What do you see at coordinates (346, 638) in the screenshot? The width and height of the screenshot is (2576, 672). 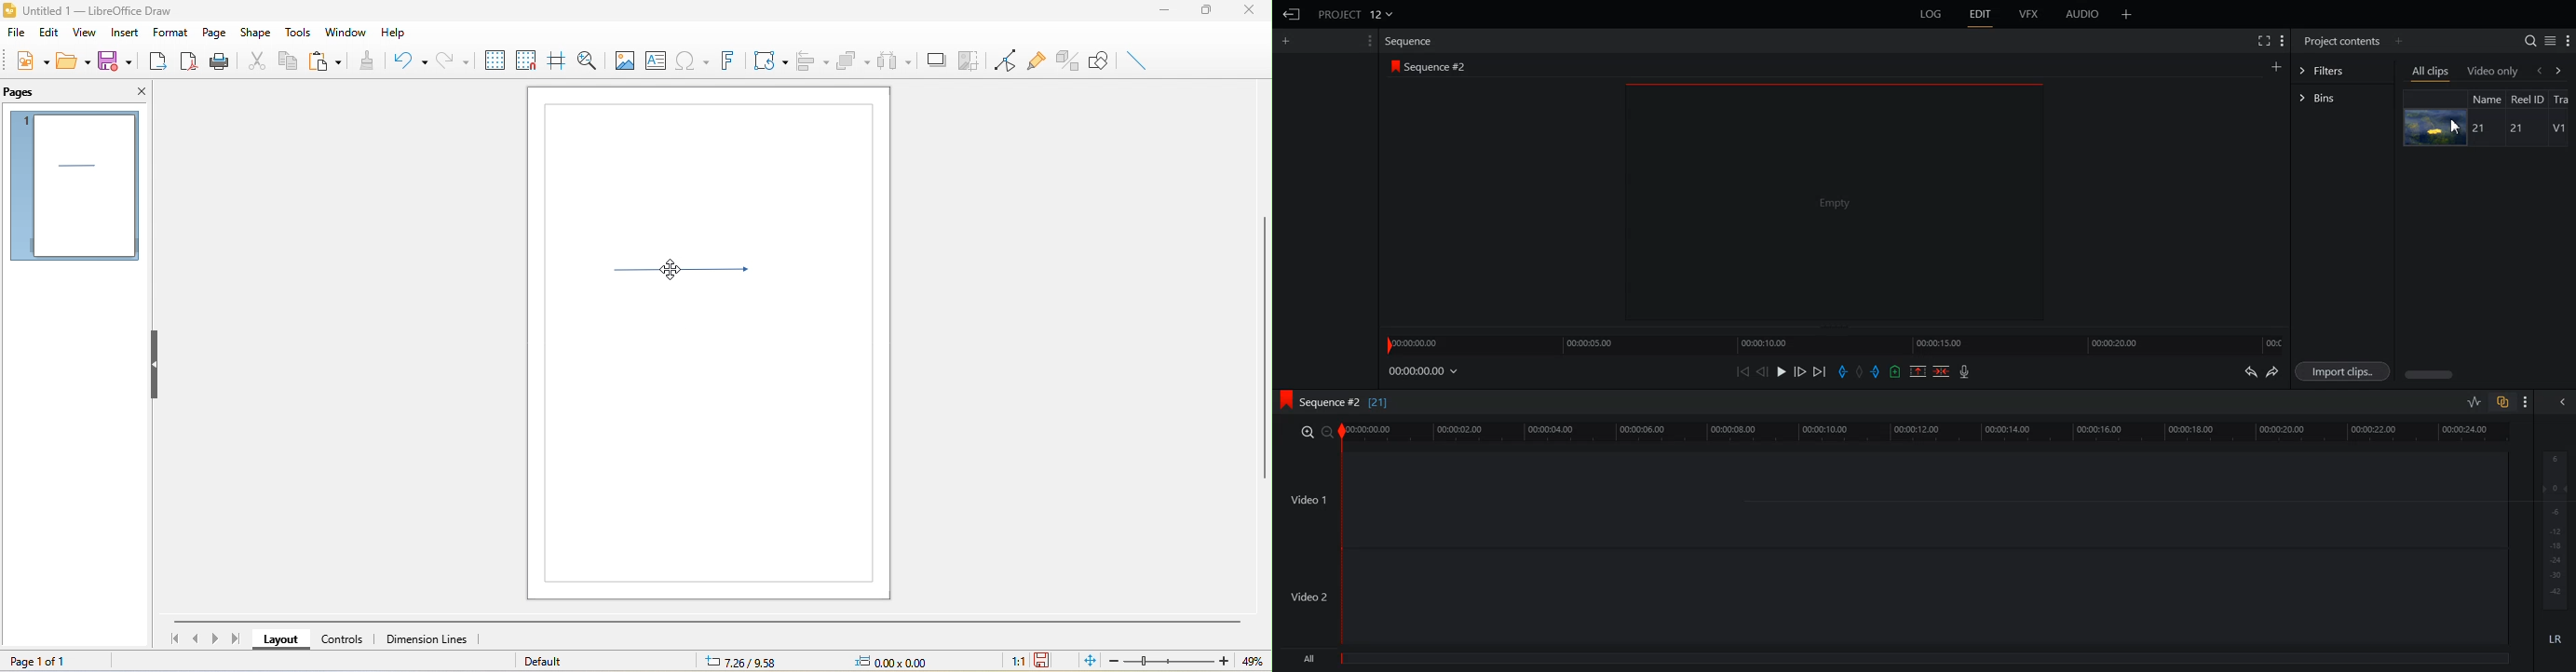 I see `controls` at bounding box center [346, 638].